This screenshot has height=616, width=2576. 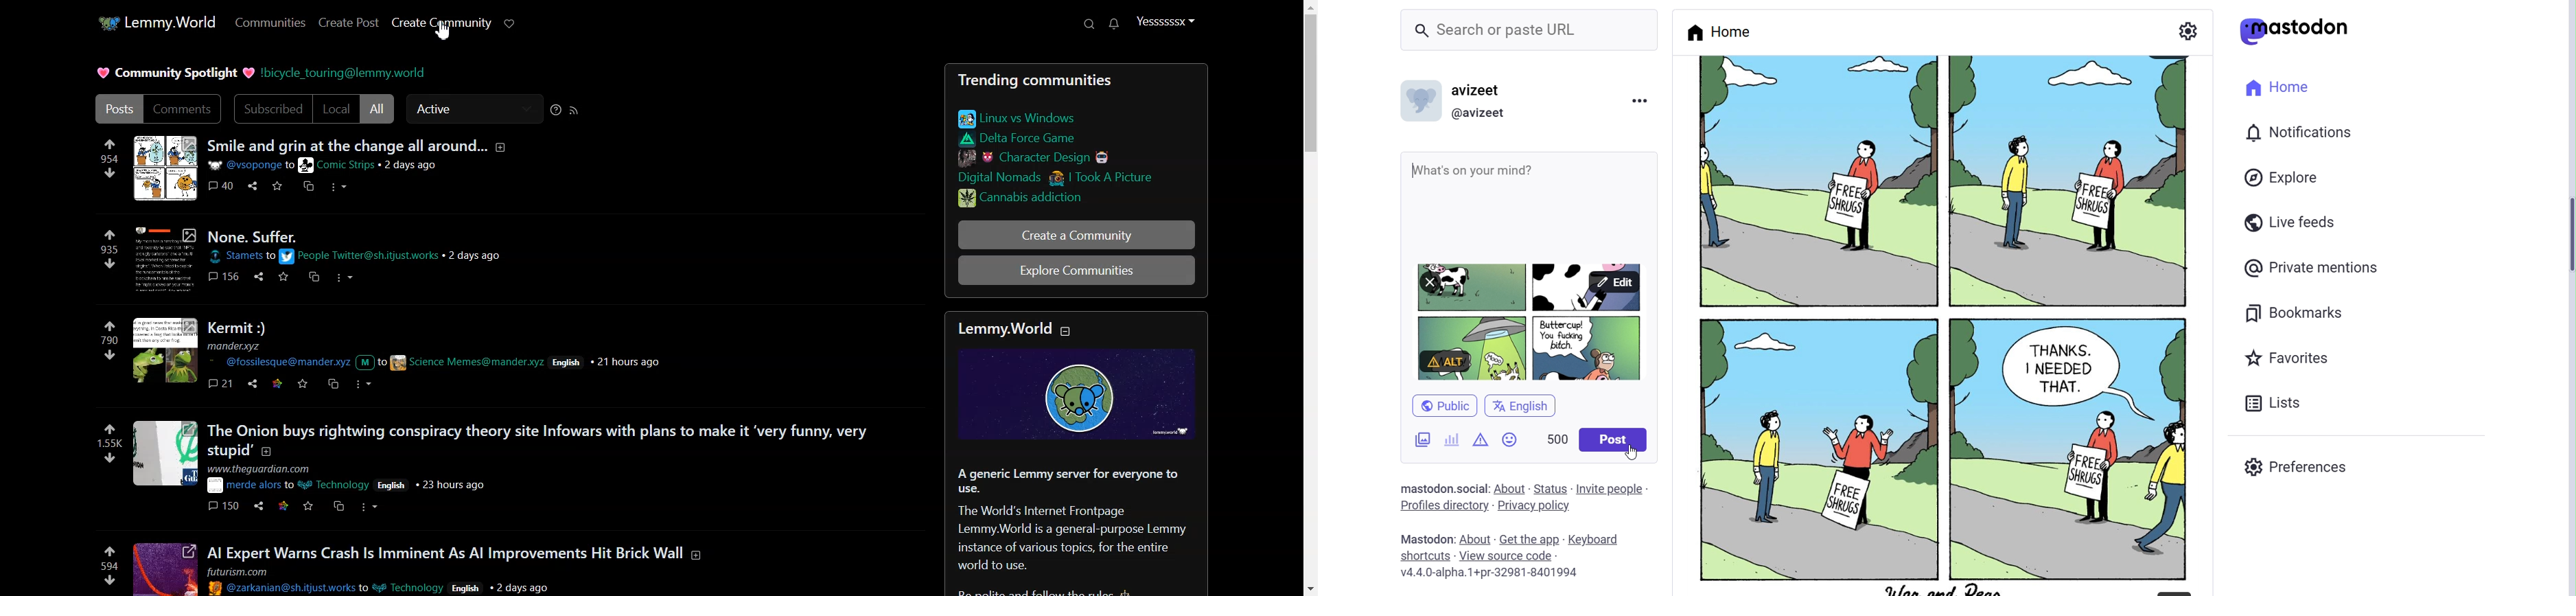 What do you see at coordinates (1639, 103) in the screenshot?
I see `Menu` at bounding box center [1639, 103].